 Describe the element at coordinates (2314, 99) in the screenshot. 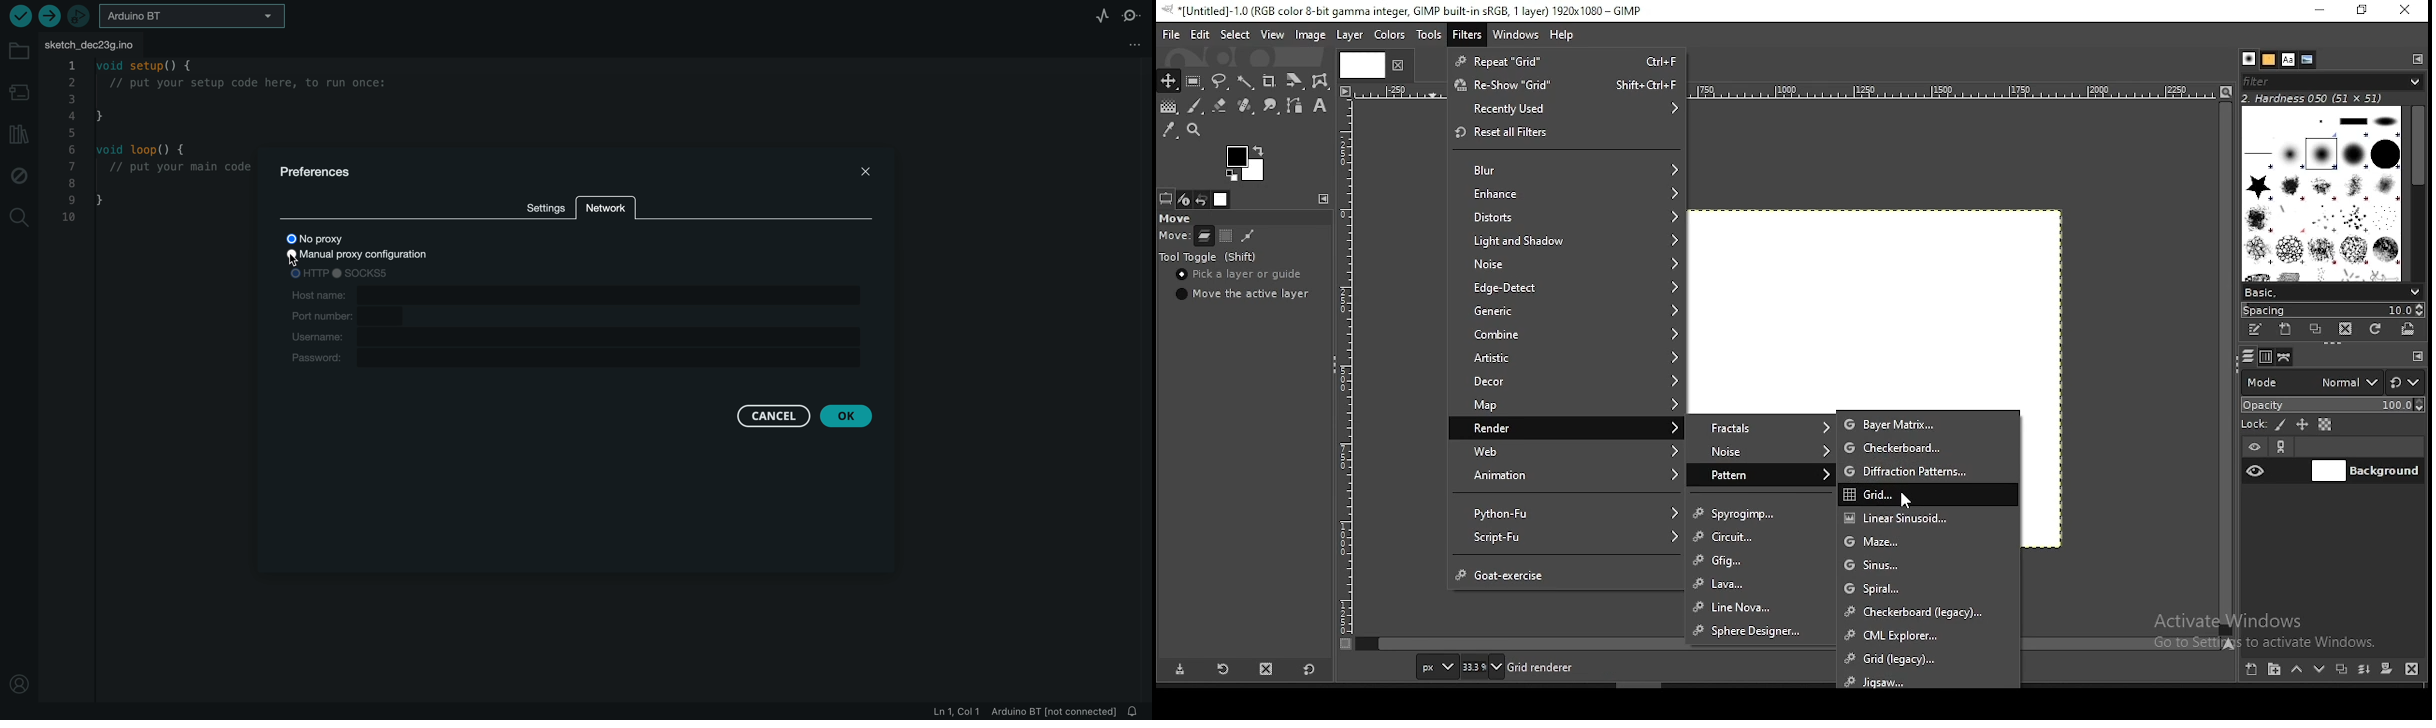

I see `hardness 050` at that location.